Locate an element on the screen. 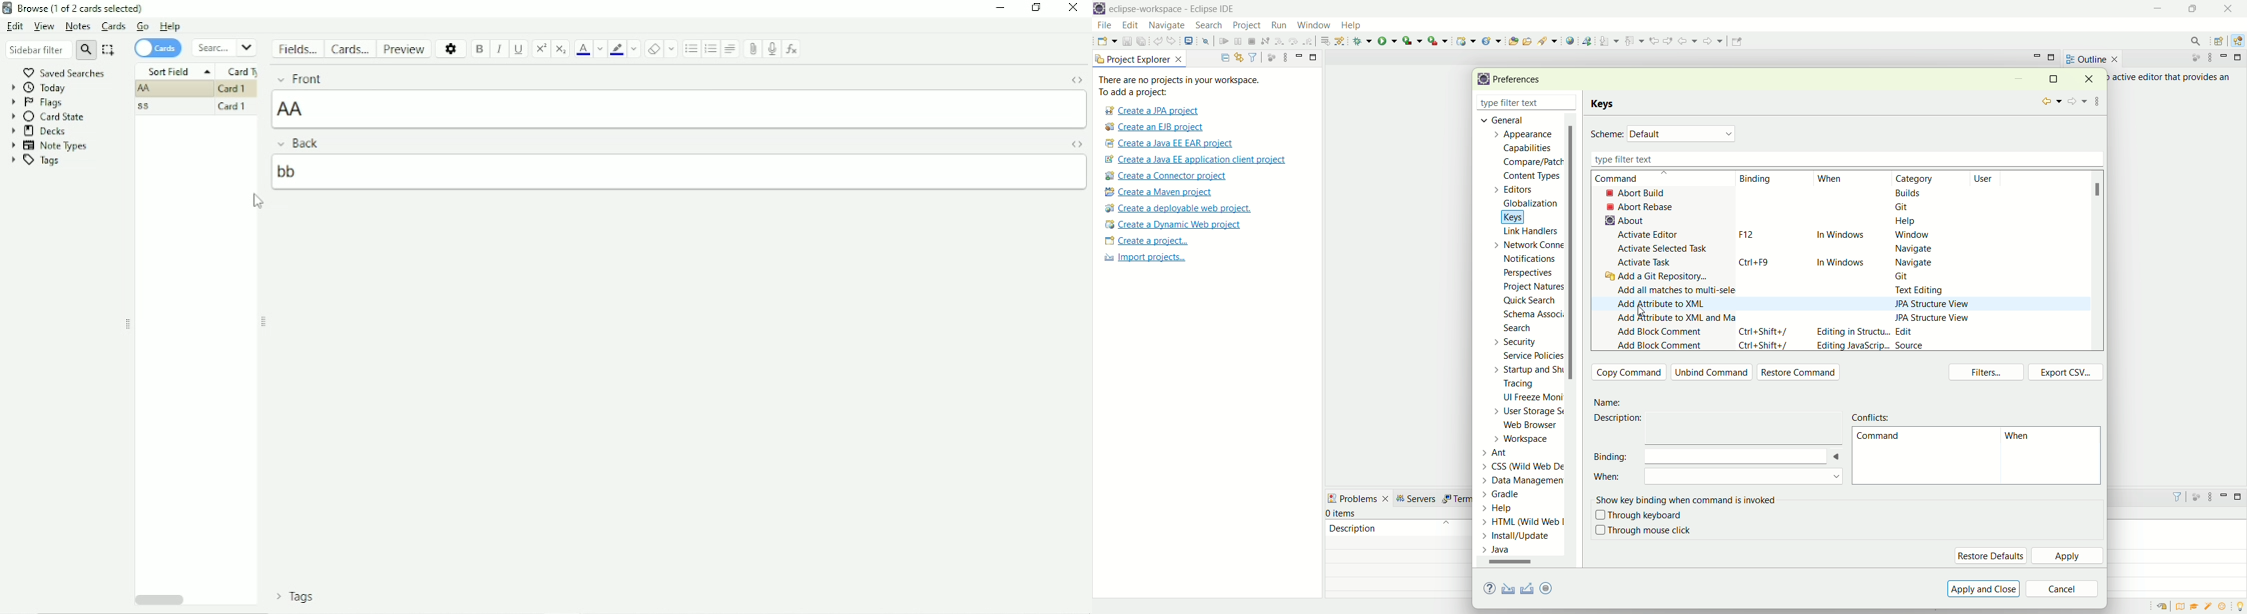 The image size is (2268, 616). project natures is located at coordinates (1531, 289).